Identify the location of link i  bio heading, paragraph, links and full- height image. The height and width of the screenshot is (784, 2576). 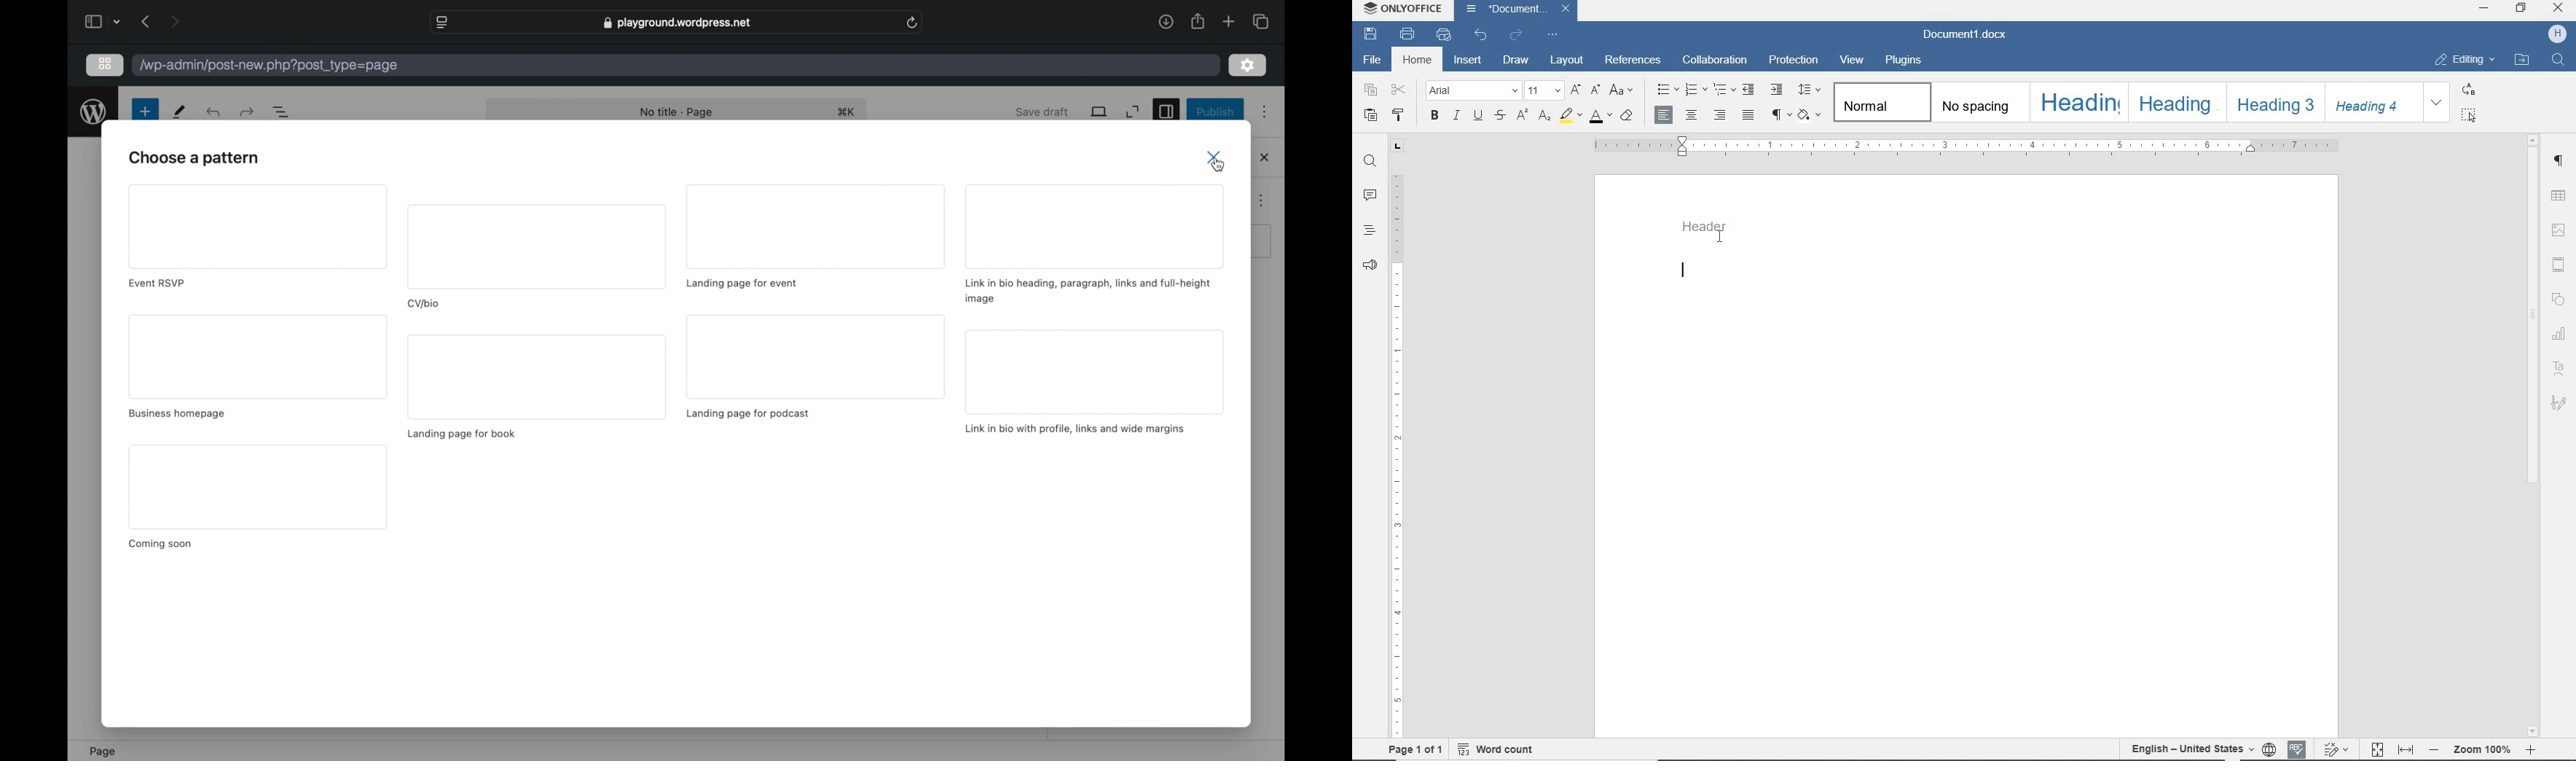
(1089, 291).